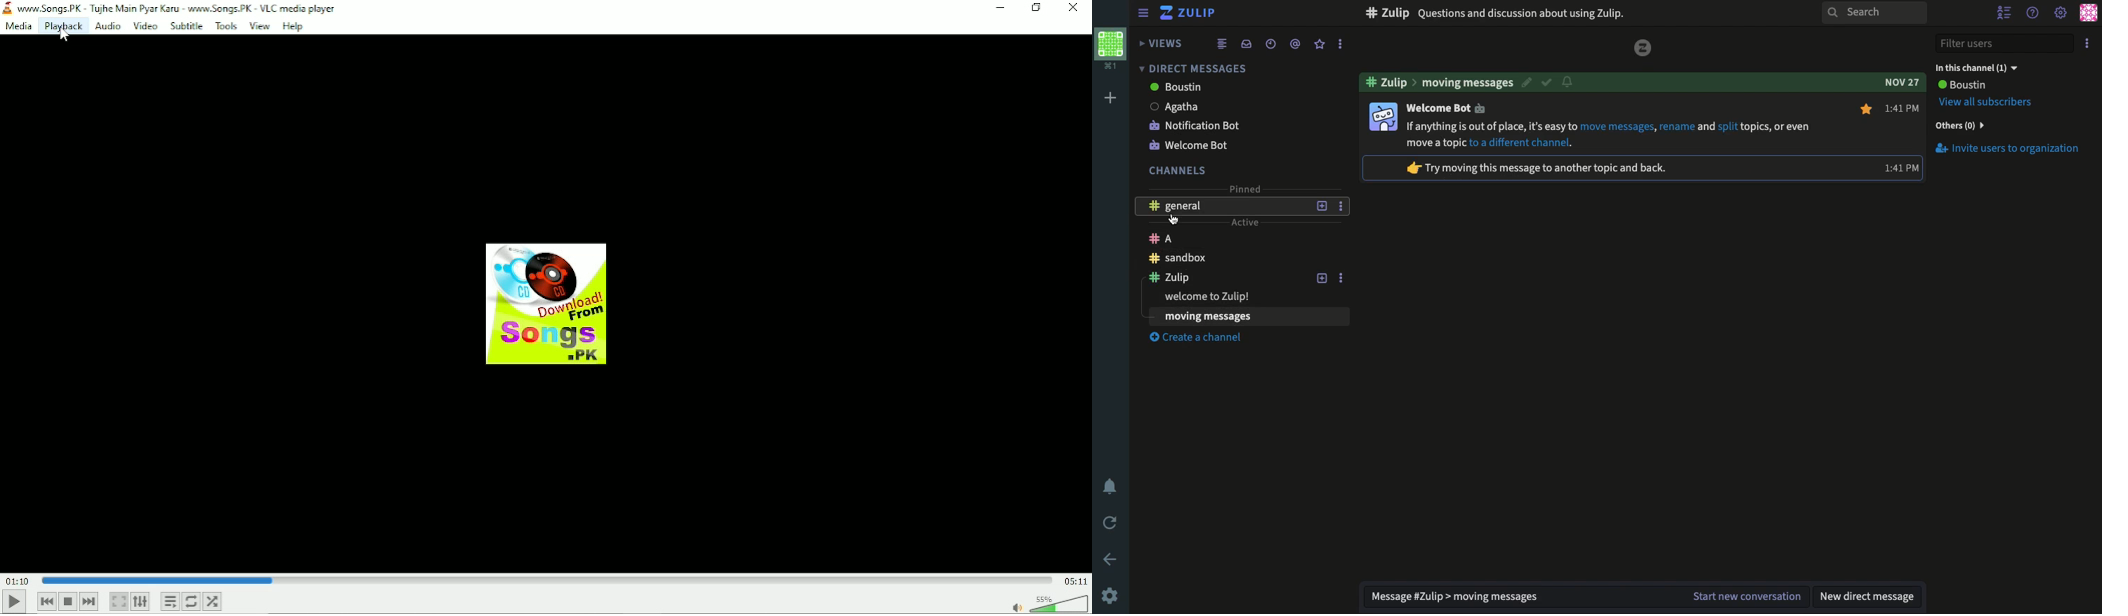  I want to click on date, so click(1901, 82).